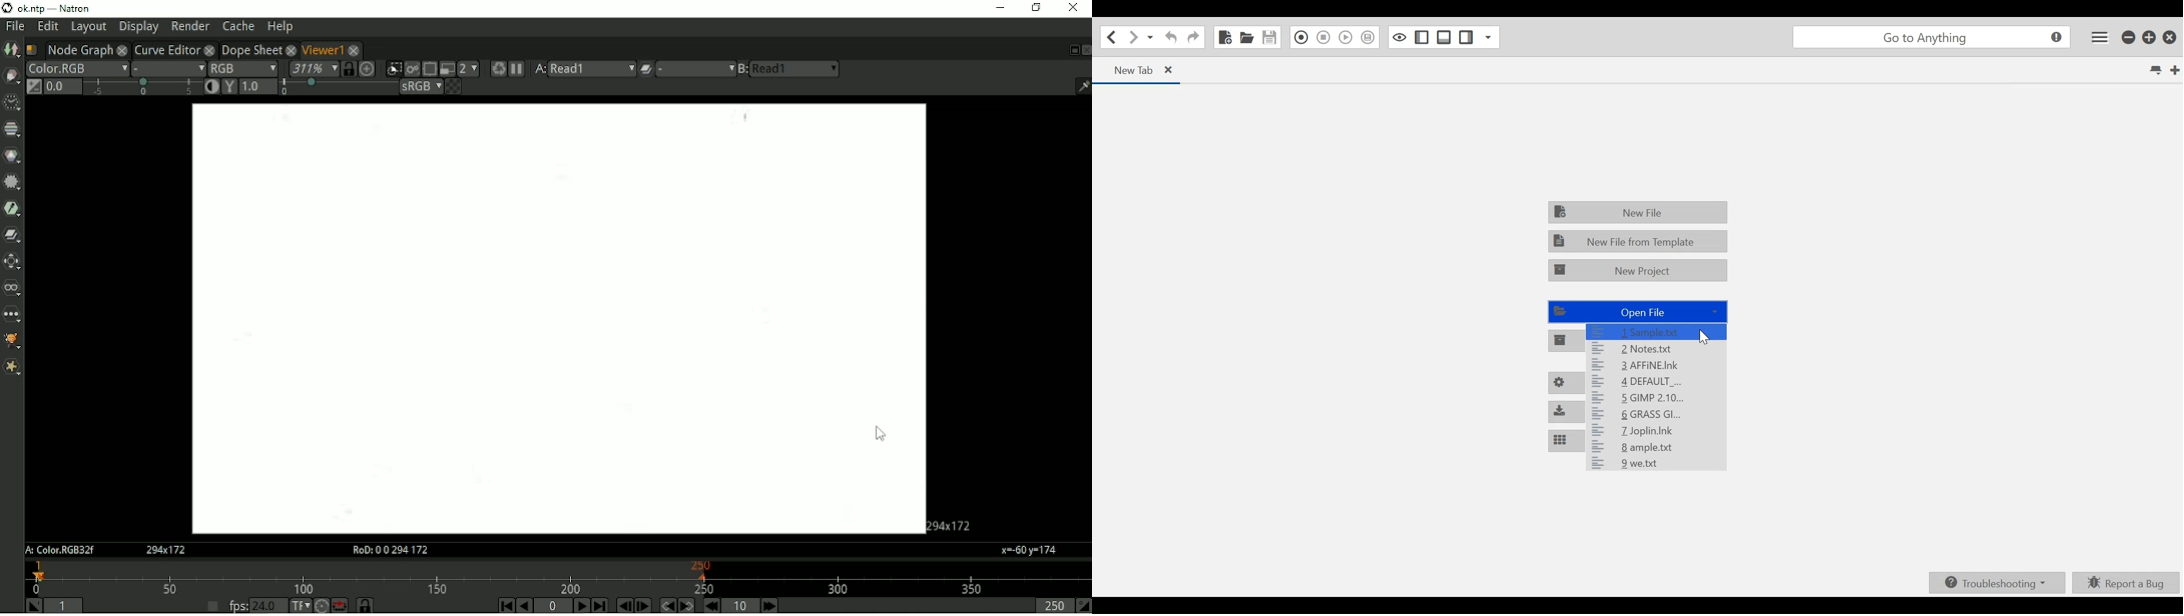 This screenshot has height=616, width=2184. Describe the element at coordinates (1634, 399) in the screenshot. I see `LL
2 Notes.txt
3 AFFIiNE.Ink
4 DEFAULT.
5 GIMP 2.10.
6 GRASS Gl.
1 Joplin.Ink
8 ample.txt
9 we.txt` at that location.